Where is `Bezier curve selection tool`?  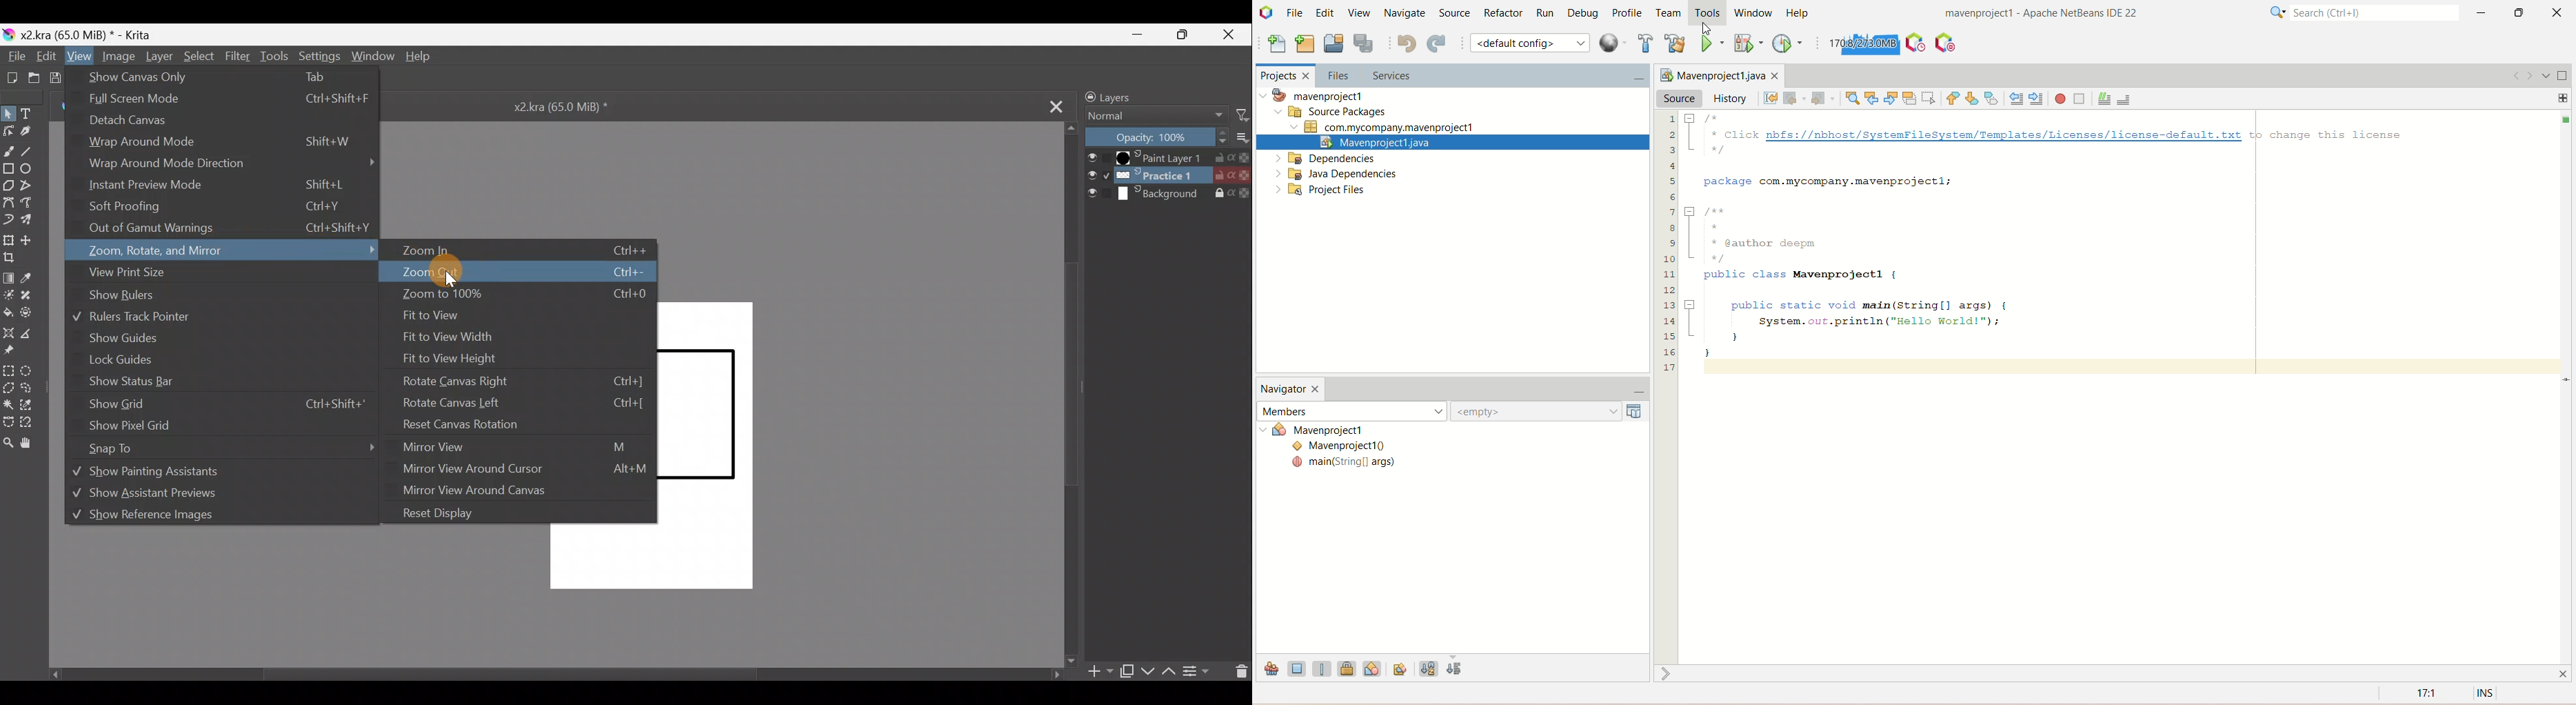
Bezier curve selection tool is located at coordinates (11, 422).